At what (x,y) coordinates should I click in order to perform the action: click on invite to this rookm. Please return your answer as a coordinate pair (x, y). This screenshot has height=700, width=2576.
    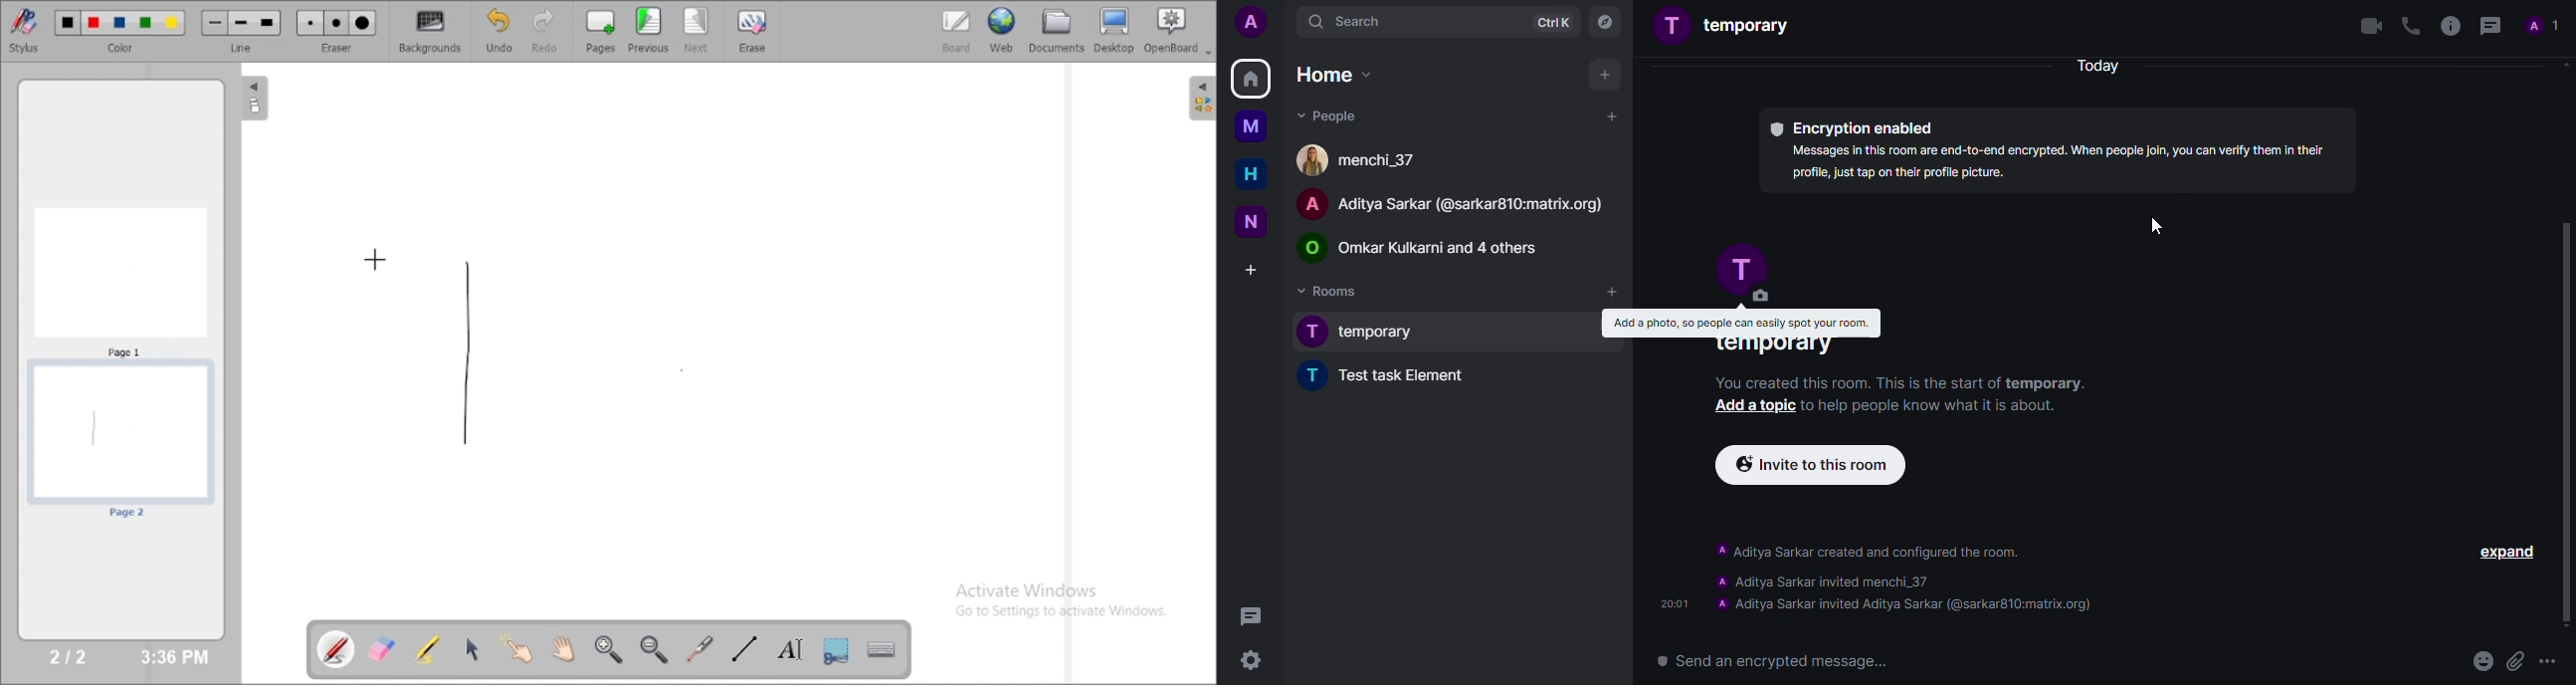
    Looking at the image, I should click on (1823, 469).